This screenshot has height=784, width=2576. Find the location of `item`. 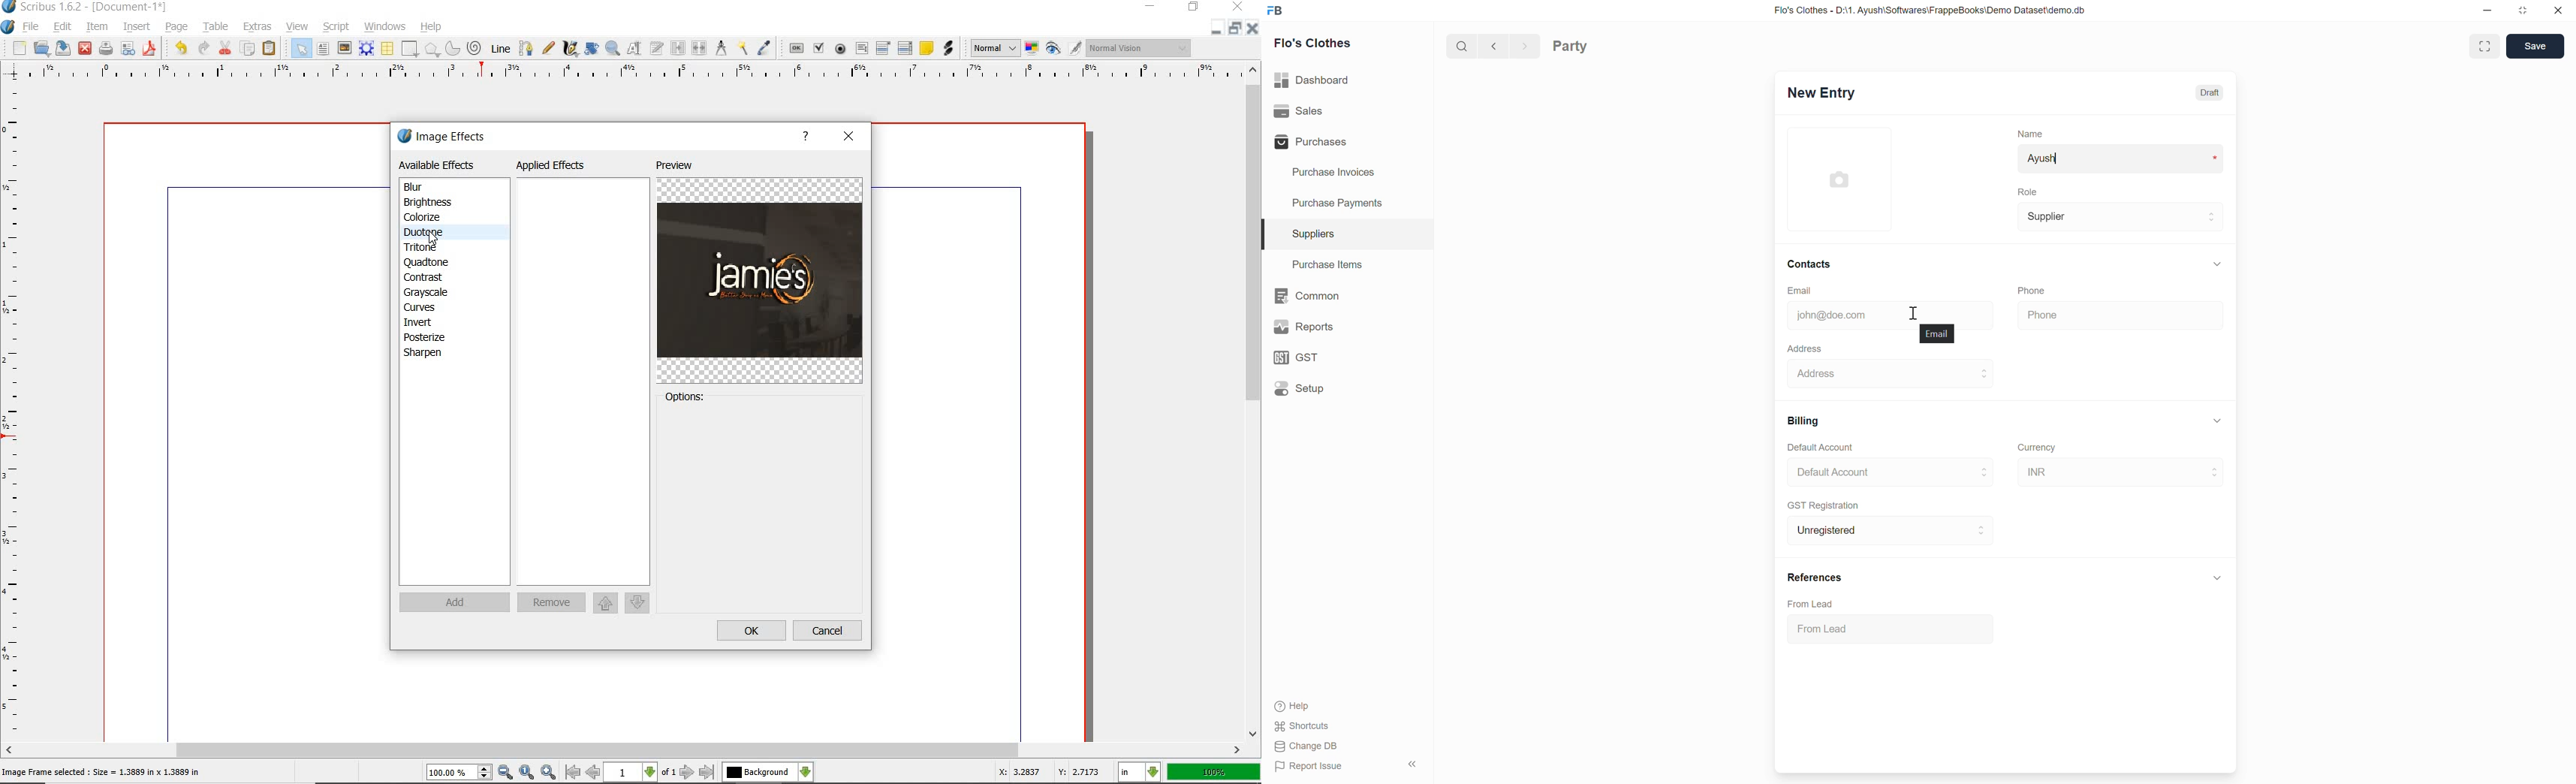

item is located at coordinates (98, 26).